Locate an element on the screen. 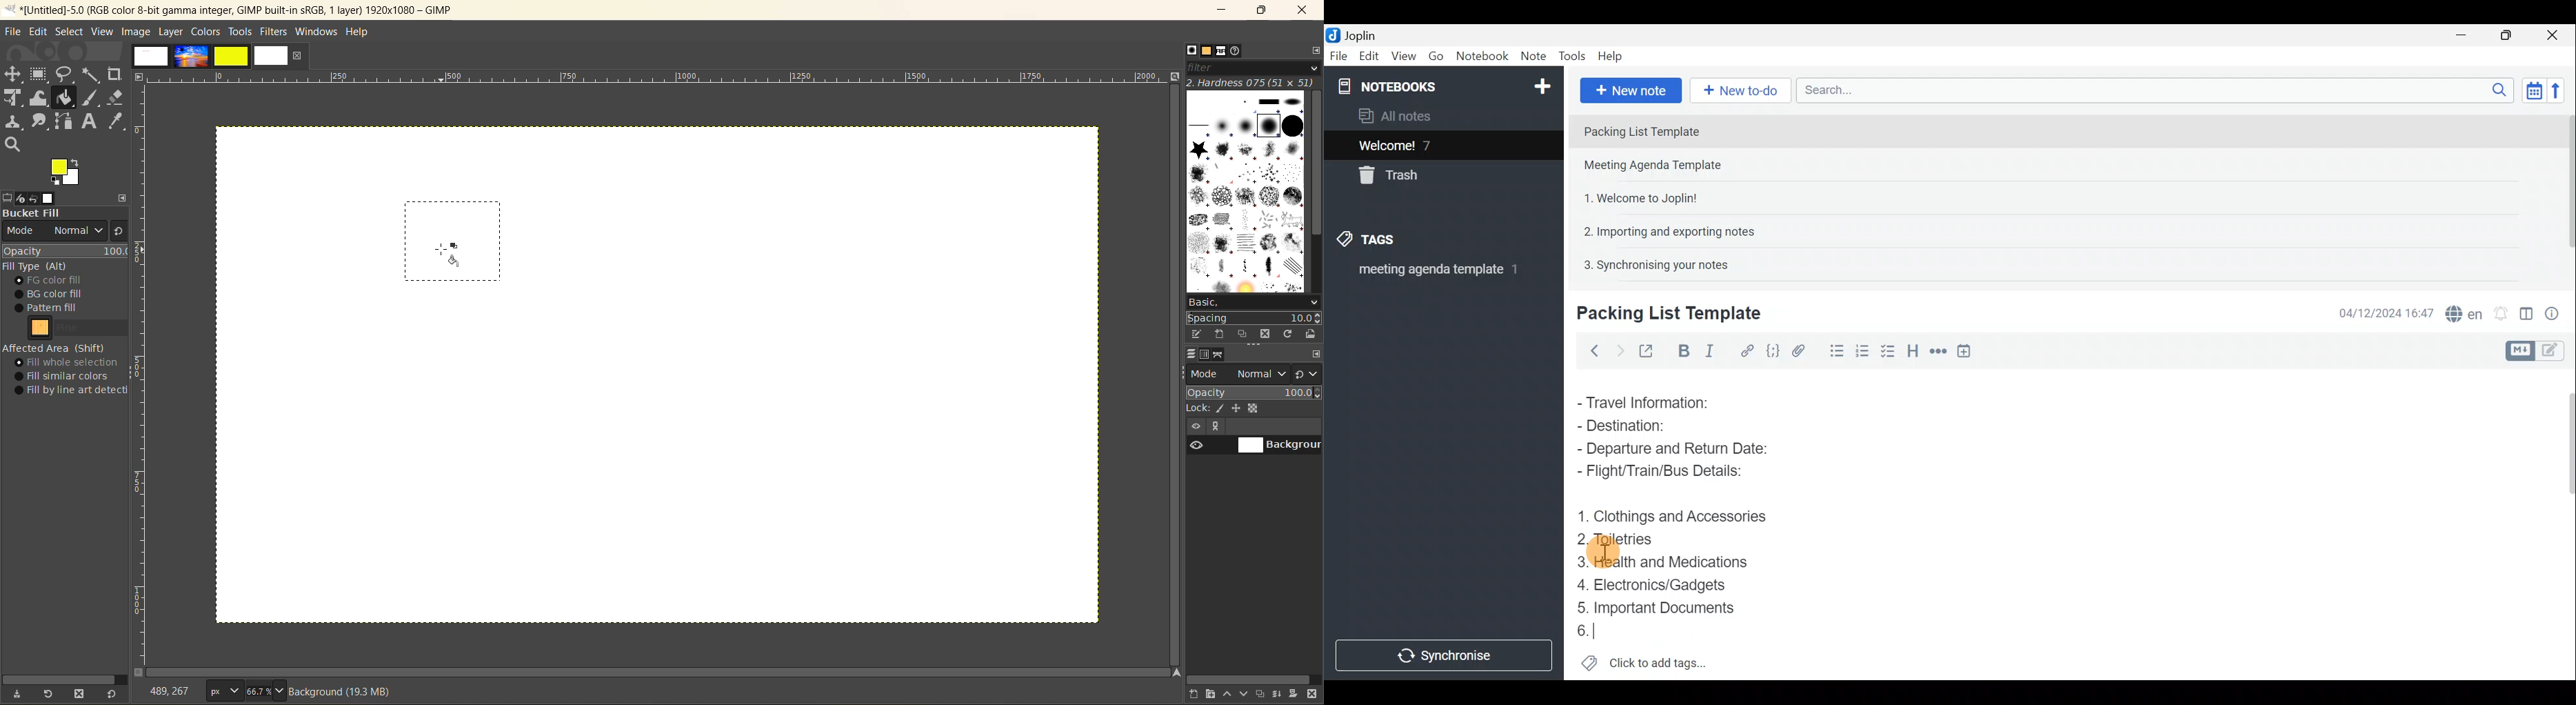 The width and height of the screenshot is (2576, 728). All notes is located at coordinates (1400, 116).